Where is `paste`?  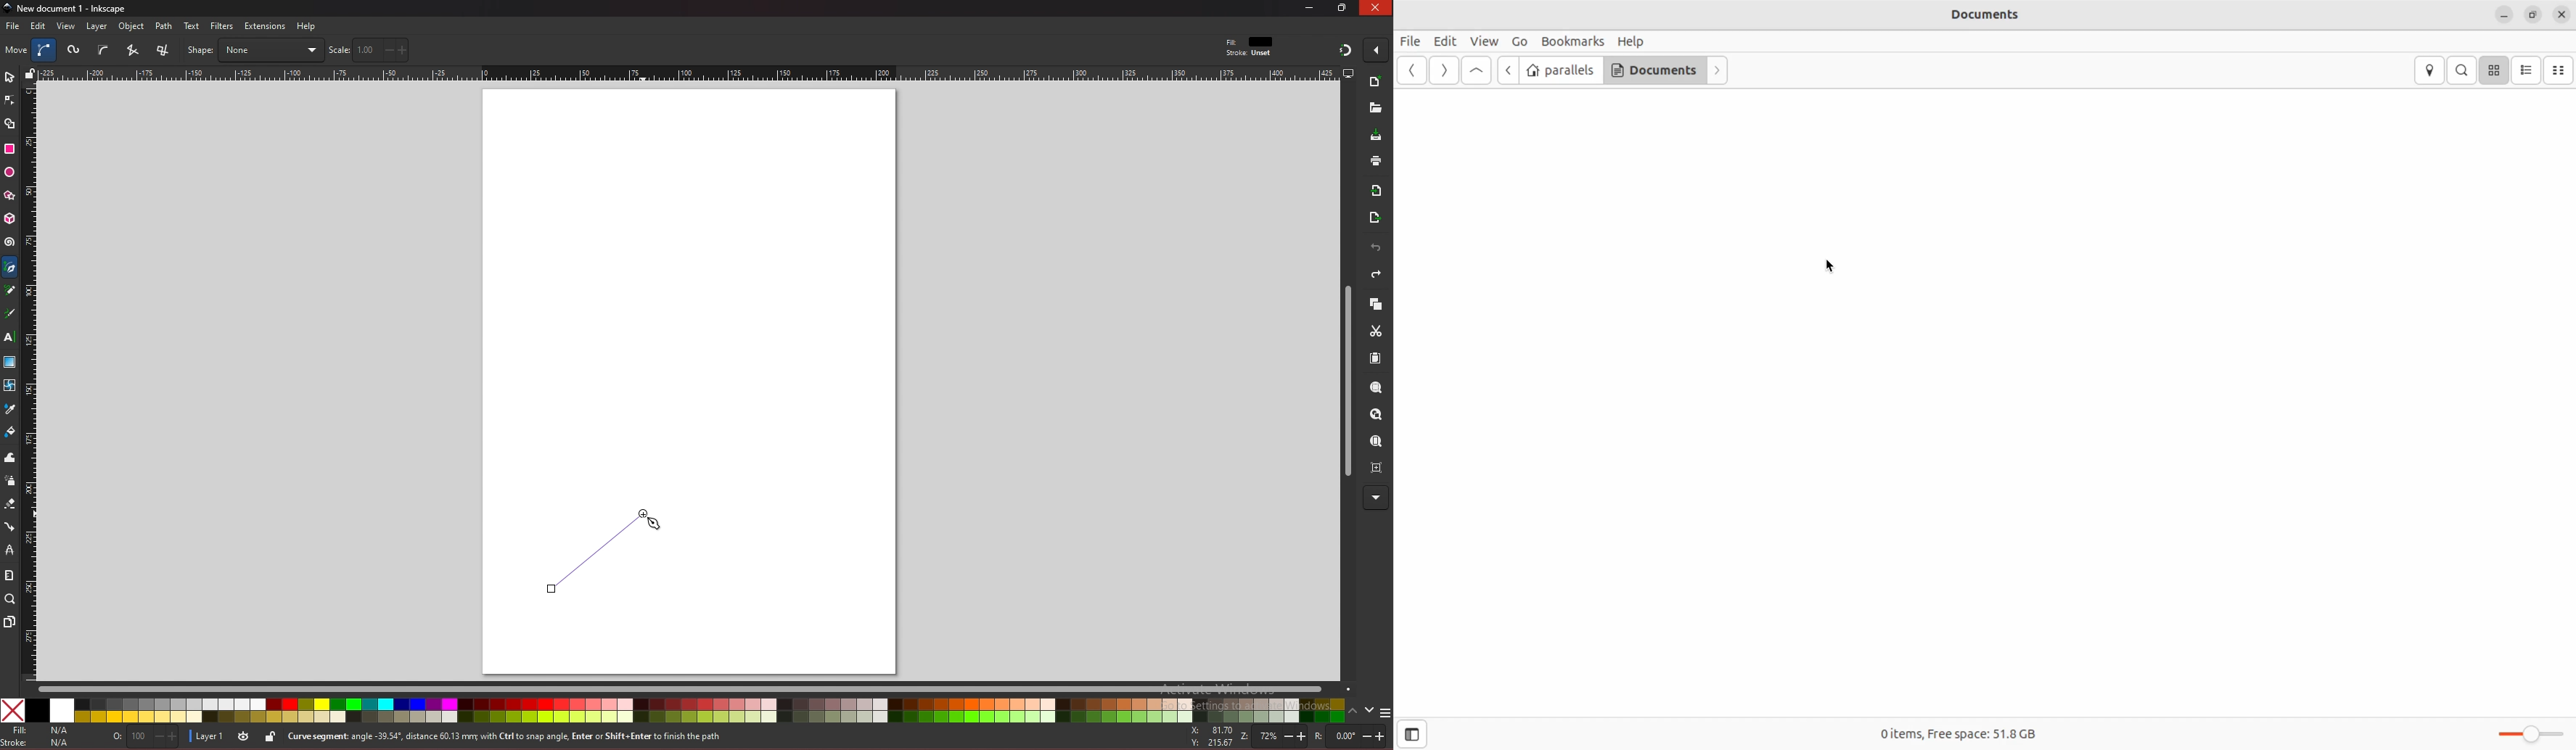
paste is located at coordinates (1375, 359).